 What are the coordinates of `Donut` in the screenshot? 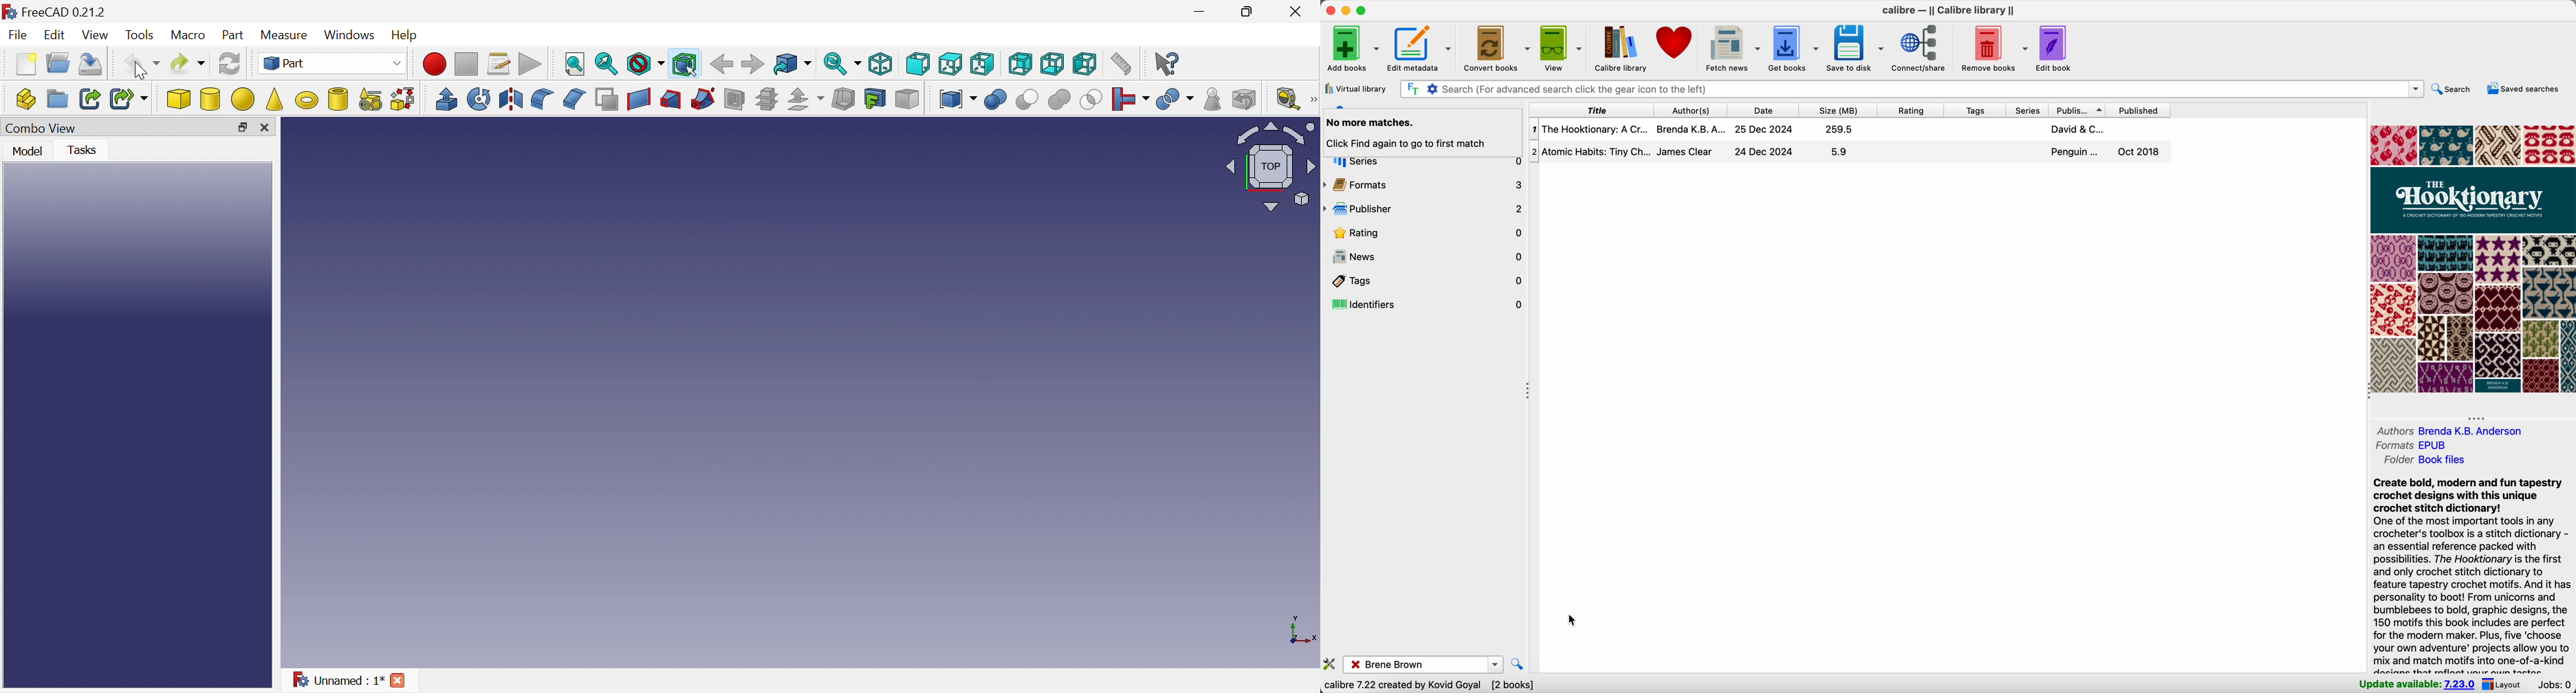 It's located at (307, 100).